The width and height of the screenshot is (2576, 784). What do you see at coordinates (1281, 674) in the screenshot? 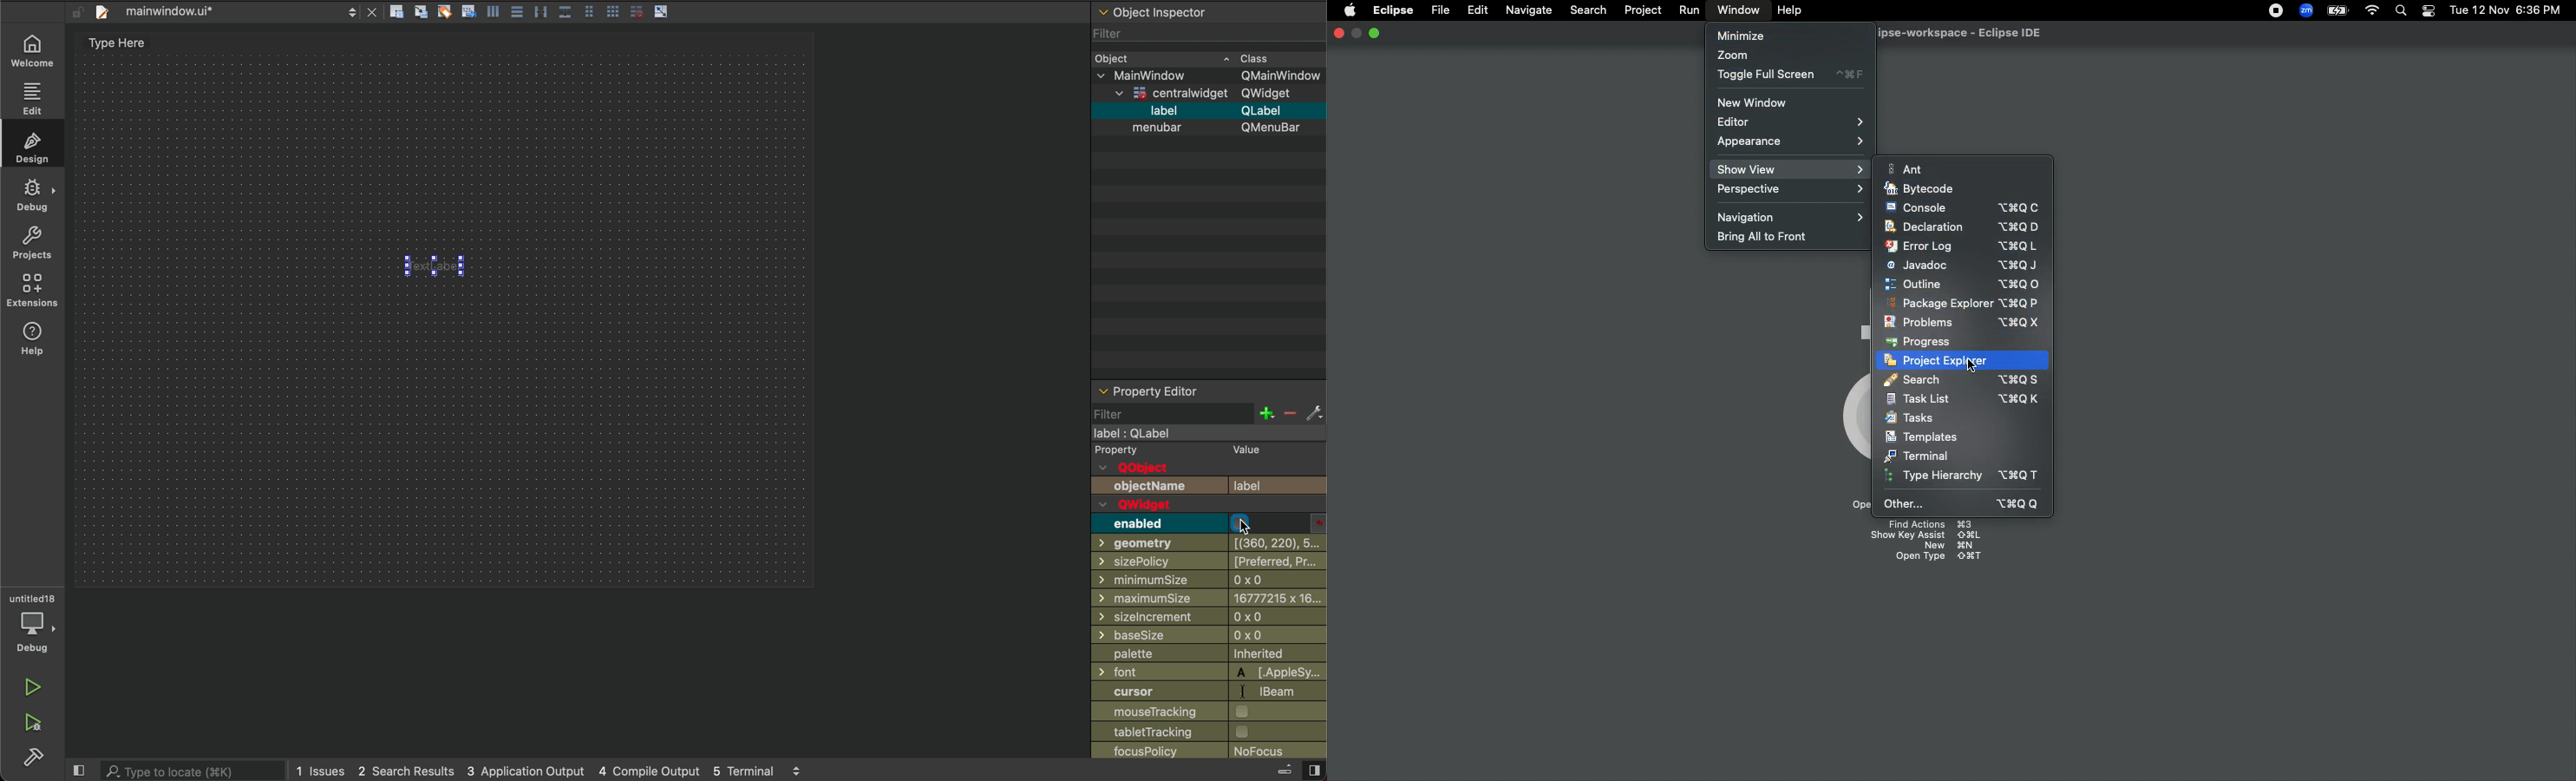
I see `applesy...` at bounding box center [1281, 674].